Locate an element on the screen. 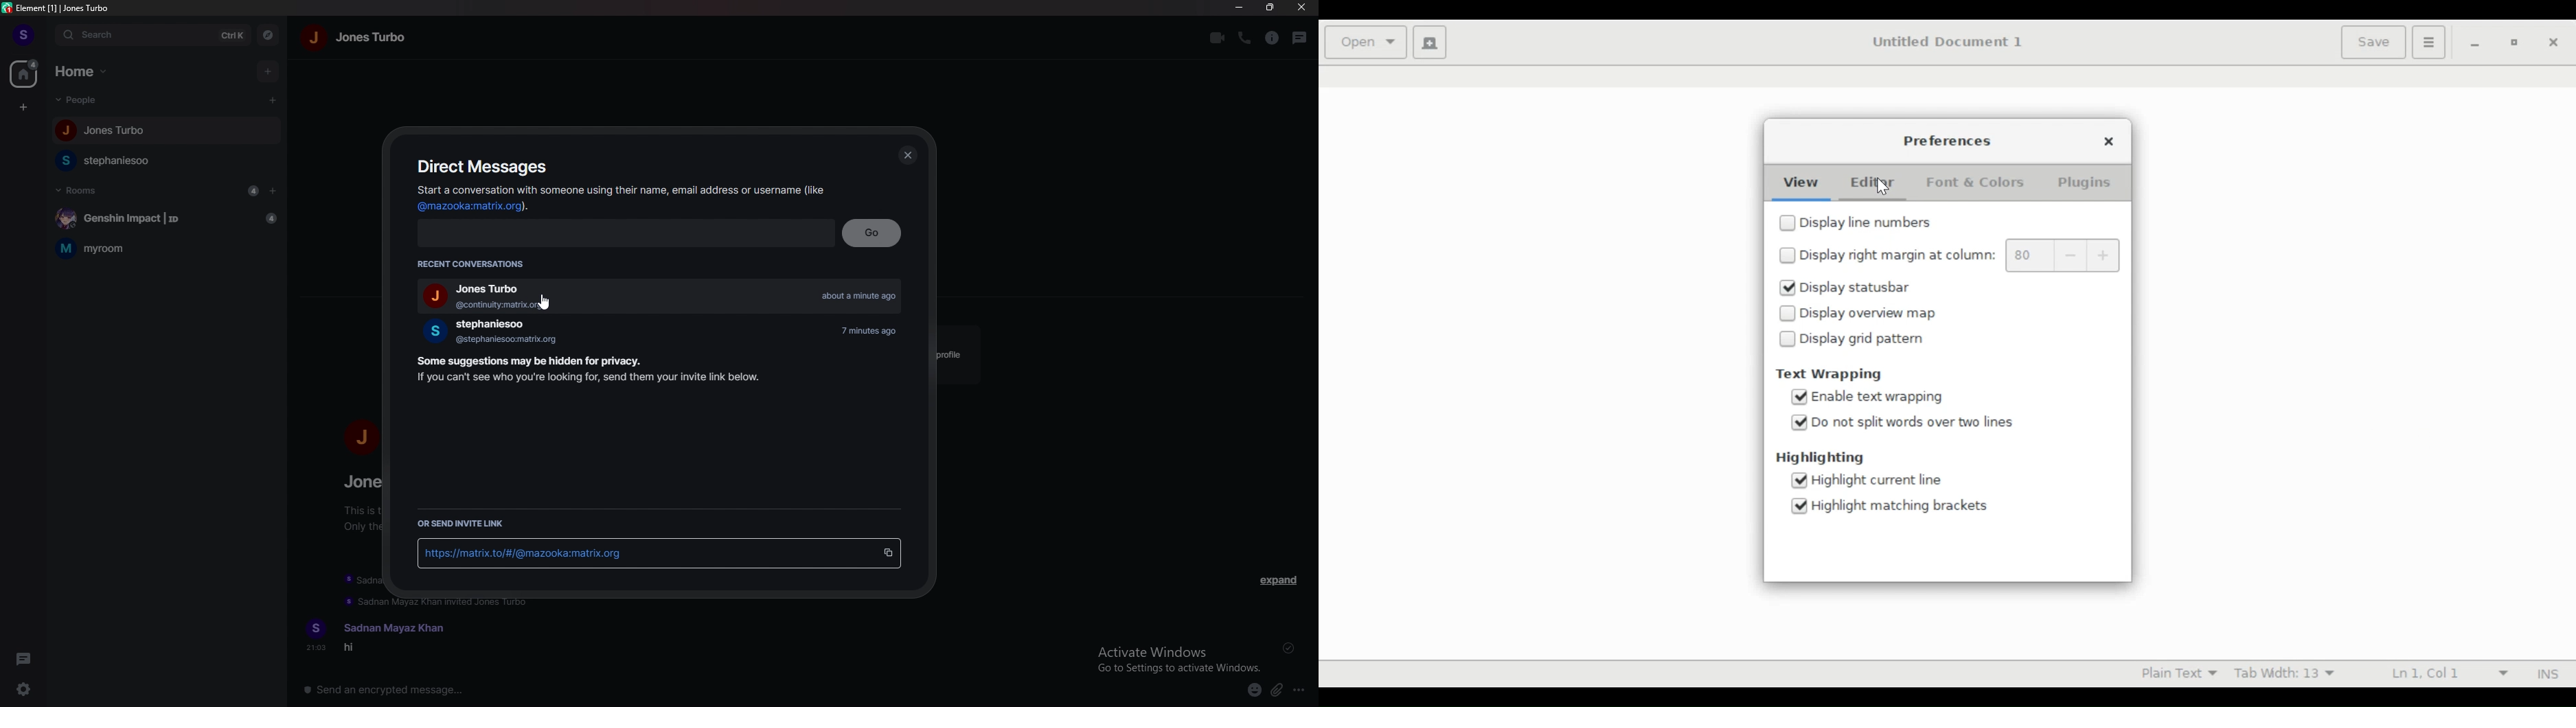 The height and width of the screenshot is (728, 2576). hi is located at coordinates (359, 651).